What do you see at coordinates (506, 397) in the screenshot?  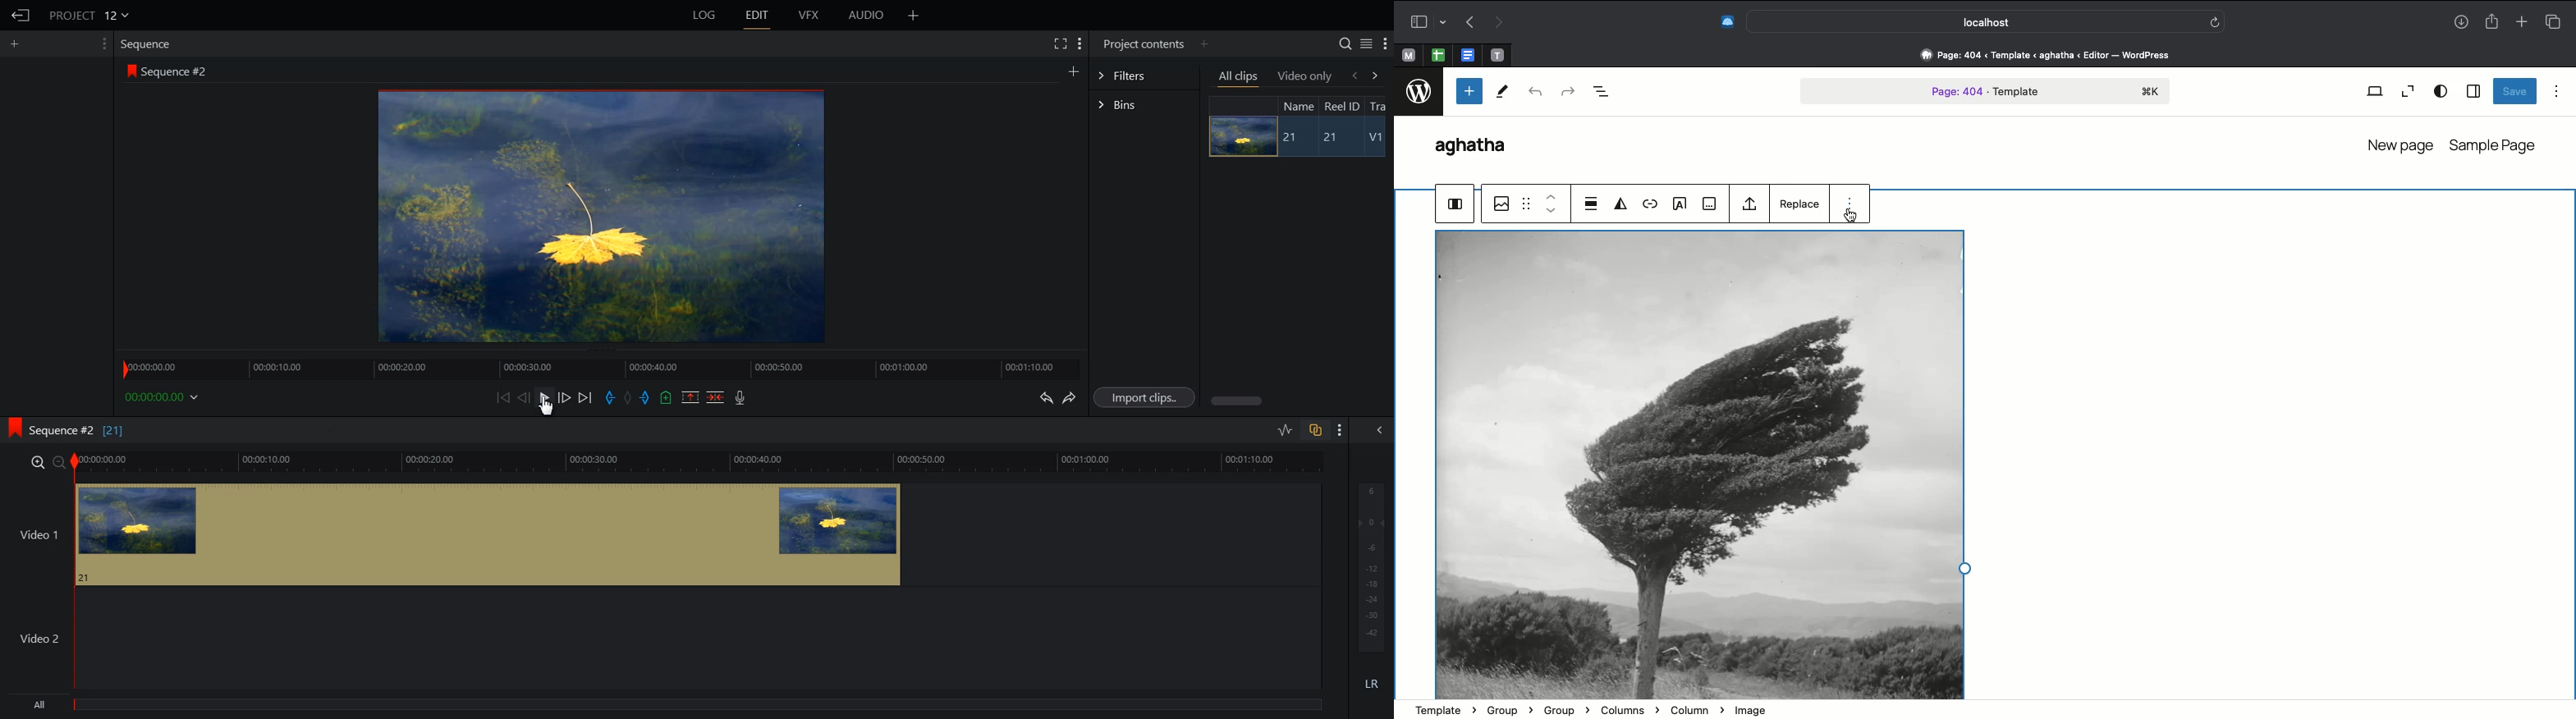 I see `Move backward` at bounding box center [506, 397].